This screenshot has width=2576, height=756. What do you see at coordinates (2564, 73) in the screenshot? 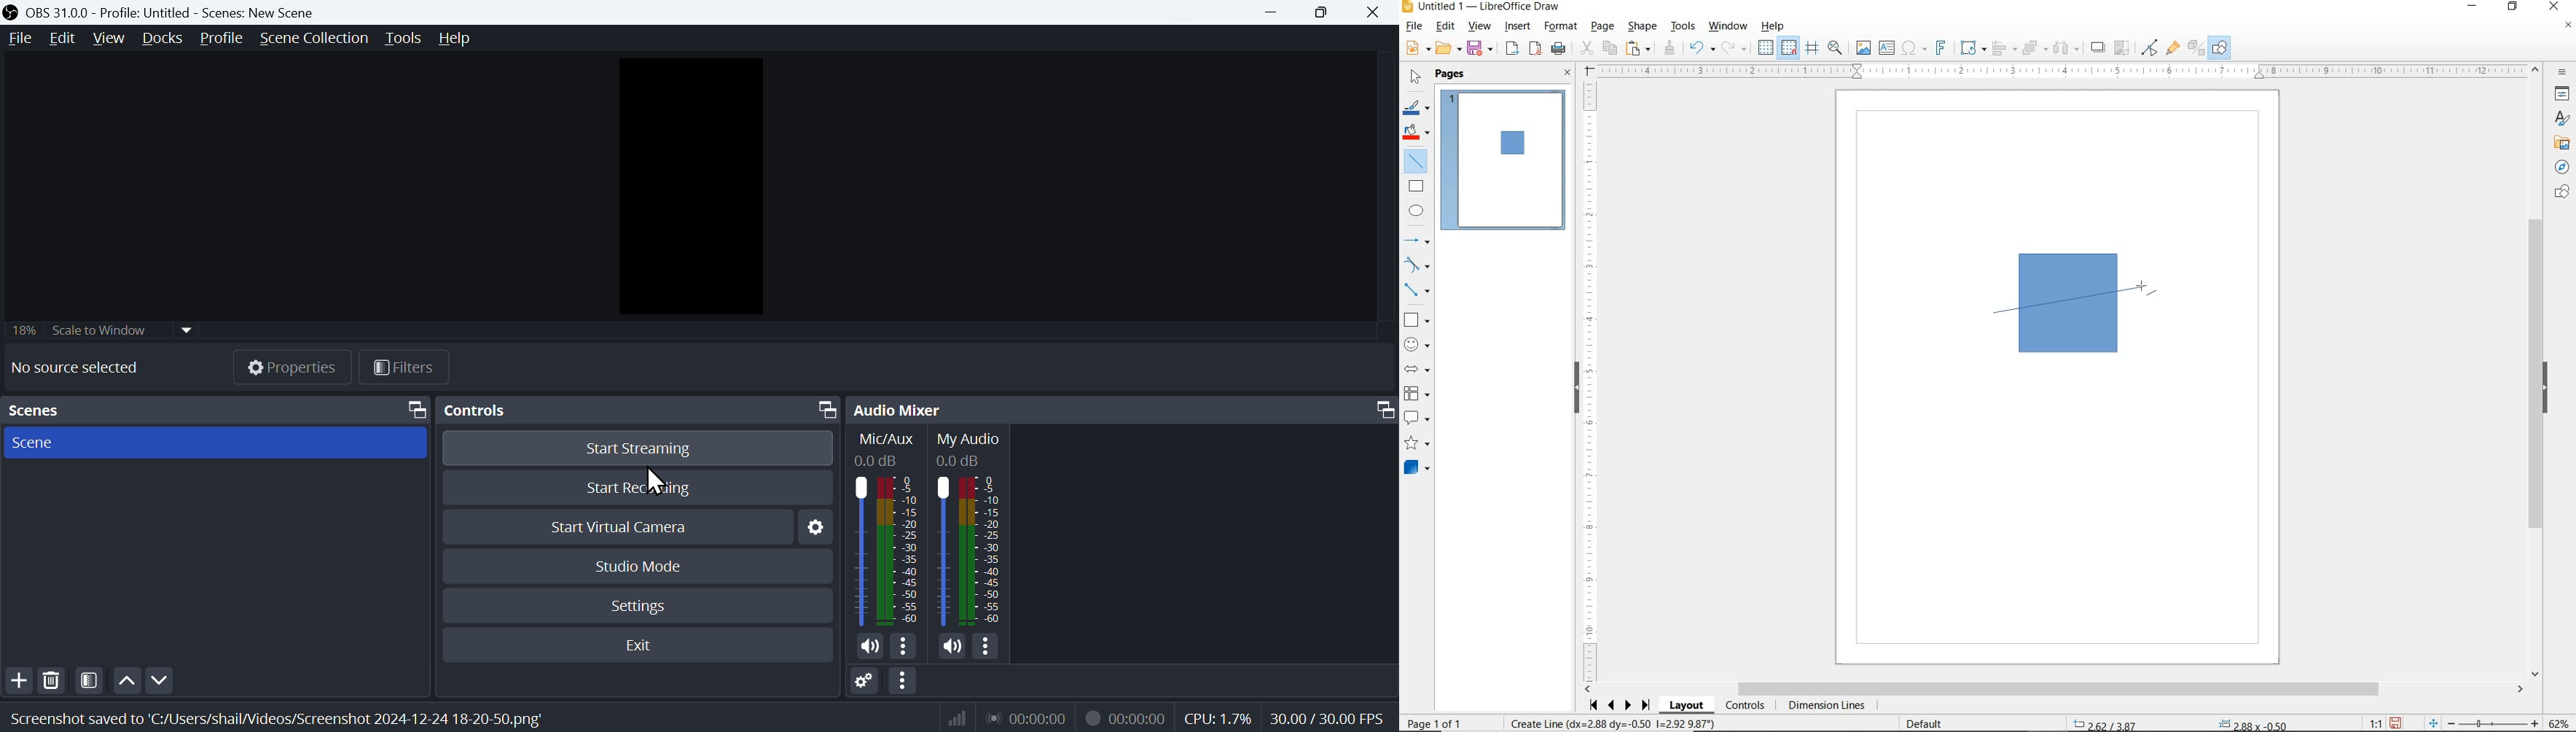
I see `SIDEBAR SETTINGS` at bounding box center [2564, 73].